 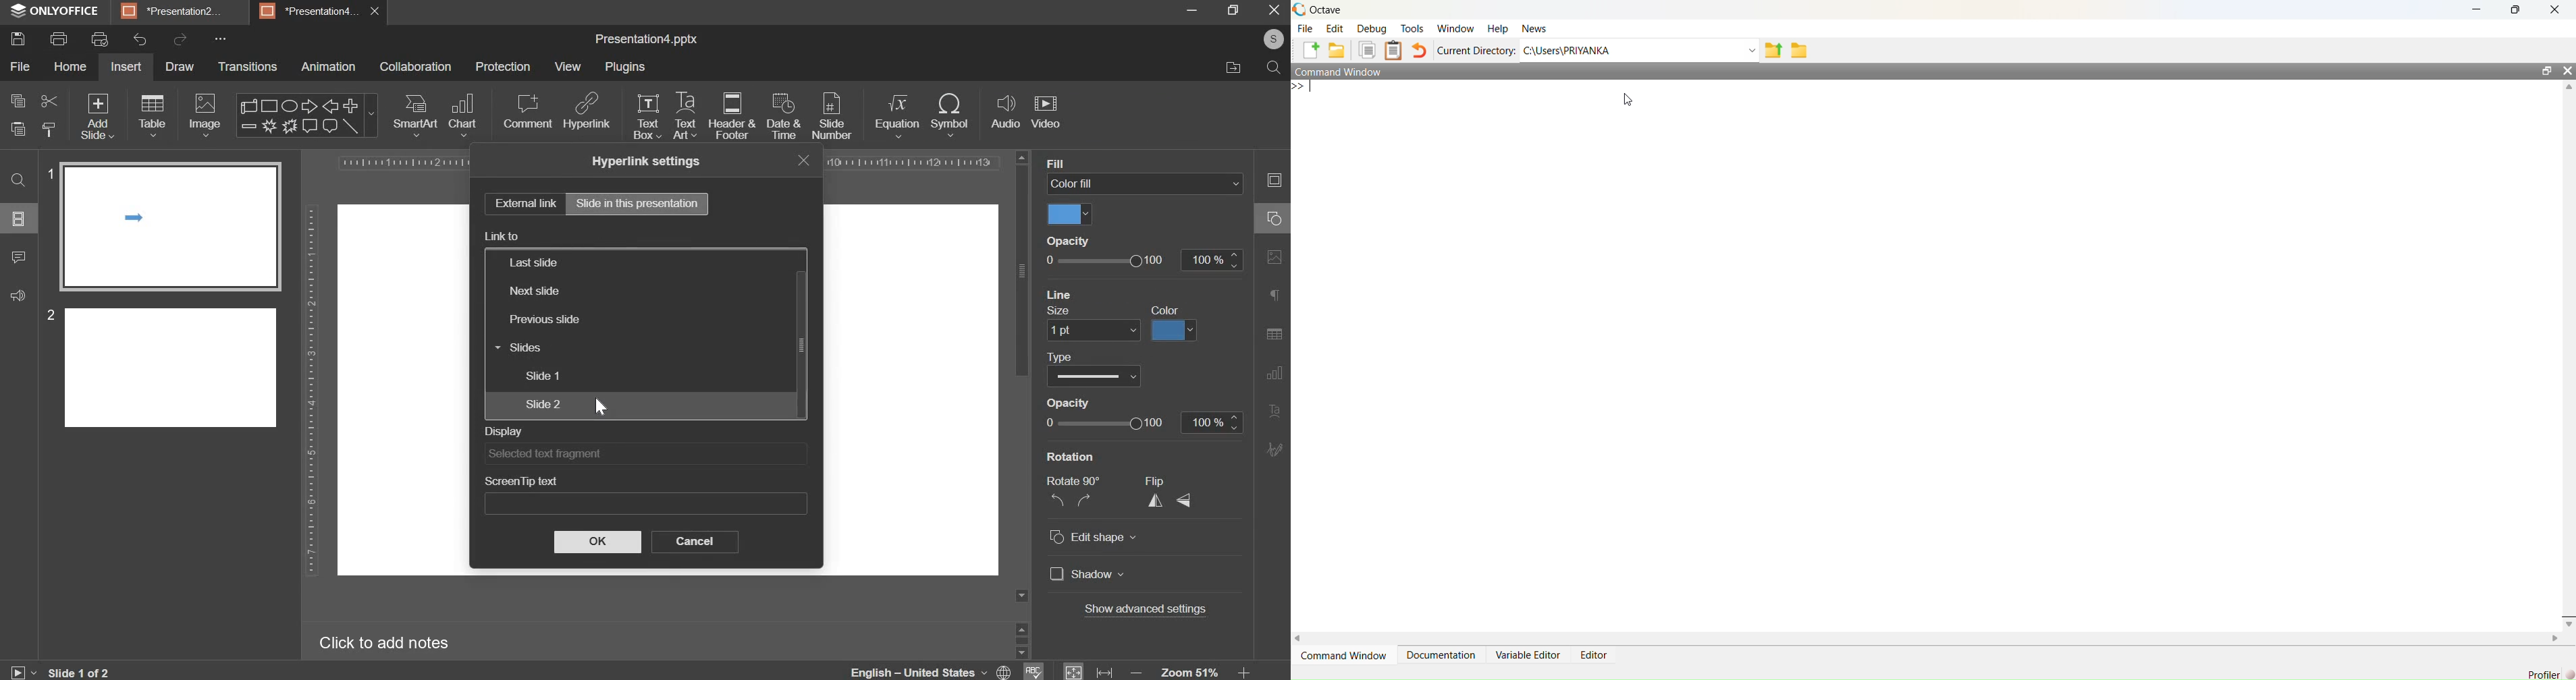 I want to click on view, so click(x=566, y=67).